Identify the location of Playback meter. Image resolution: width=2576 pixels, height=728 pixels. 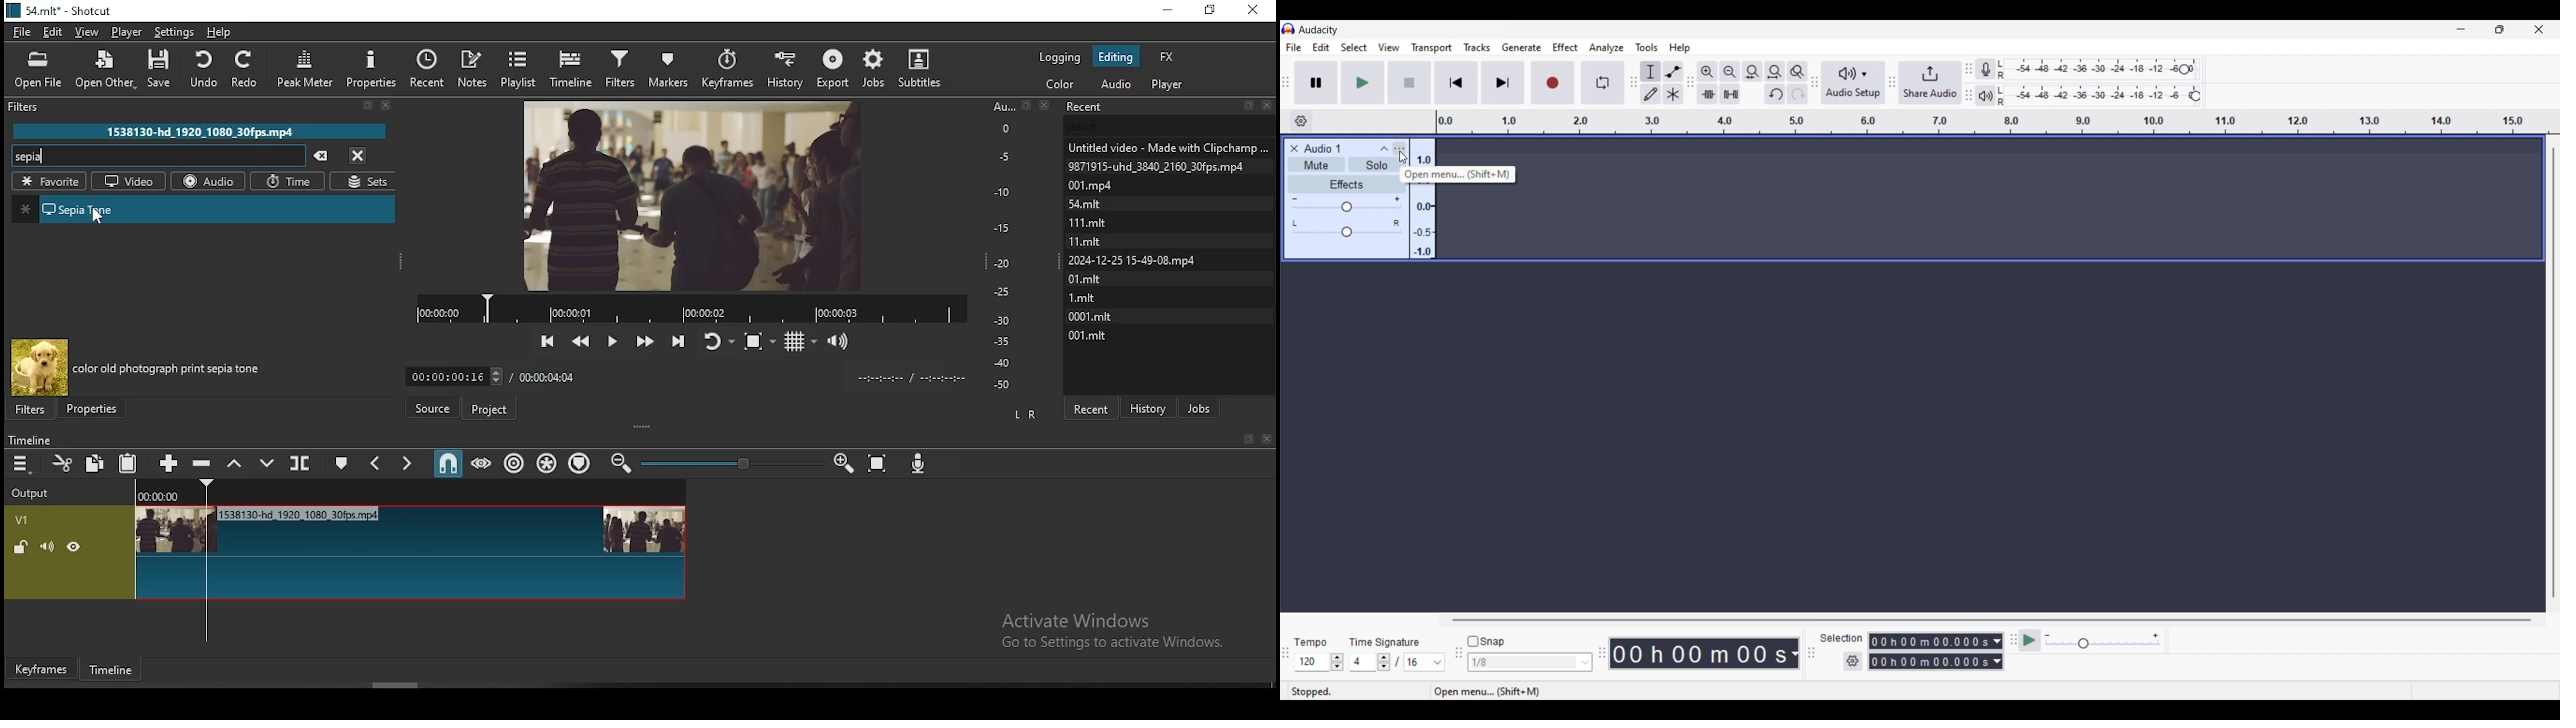
(1992, 95).